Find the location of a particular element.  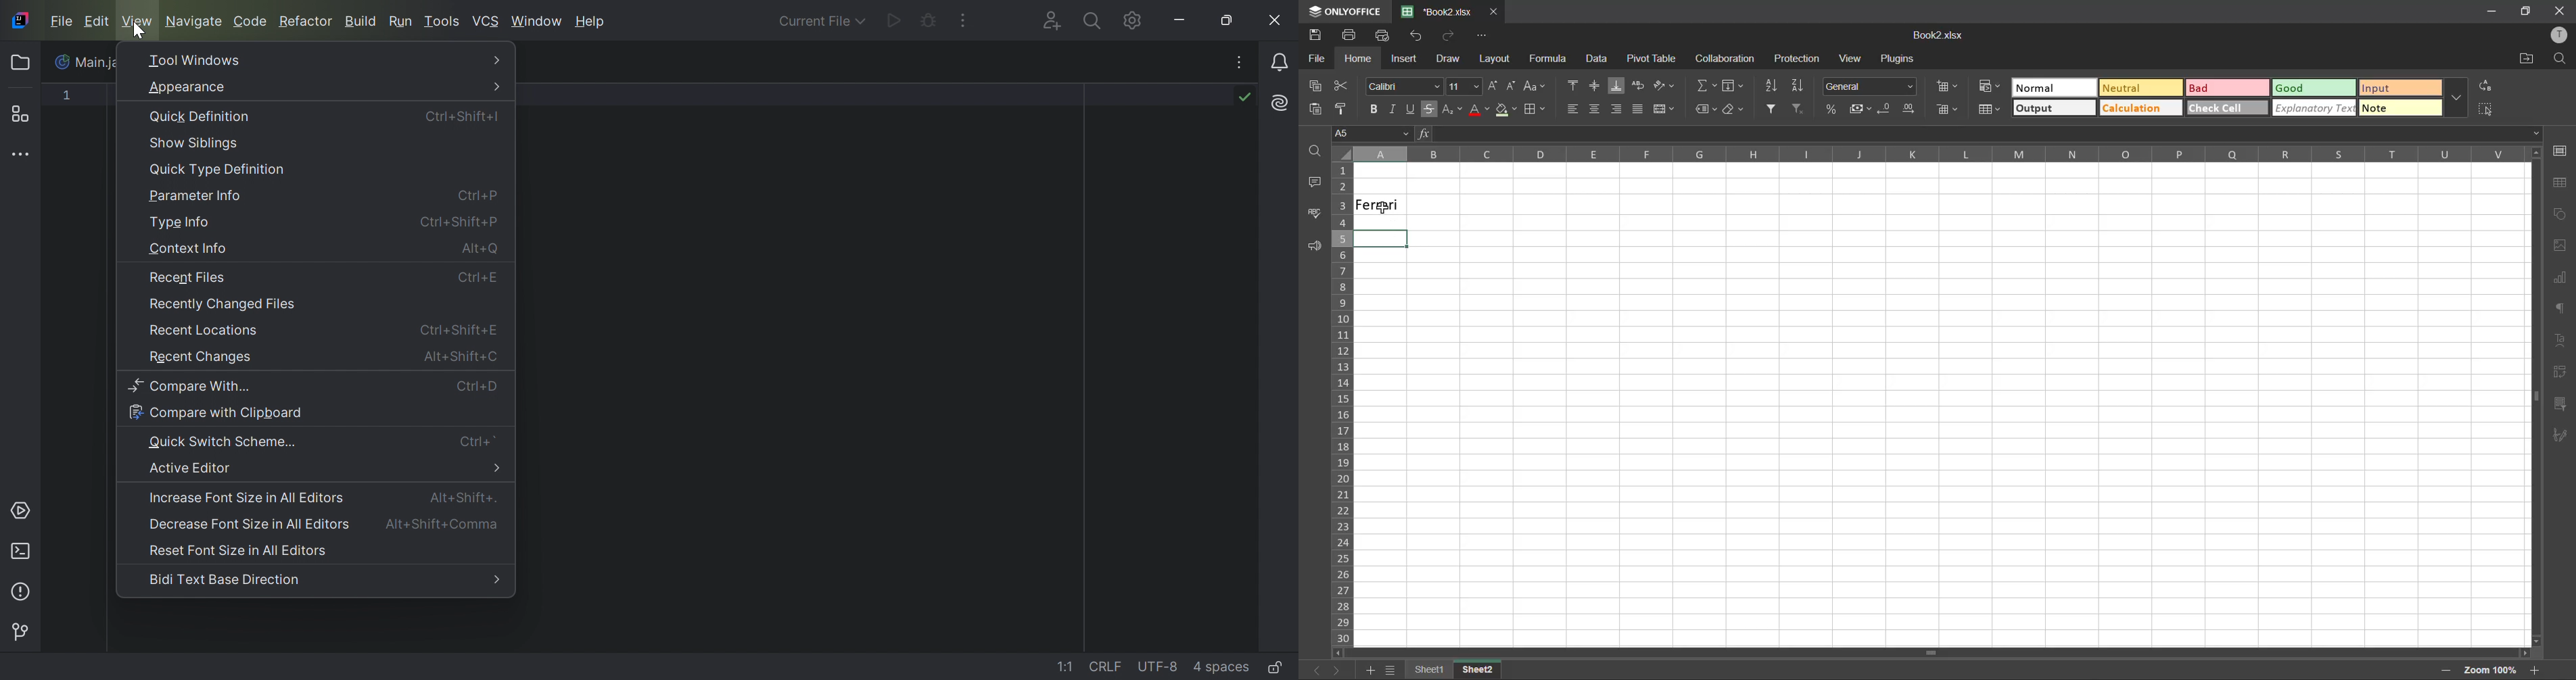

percent is located at coordinates (1830, 109).